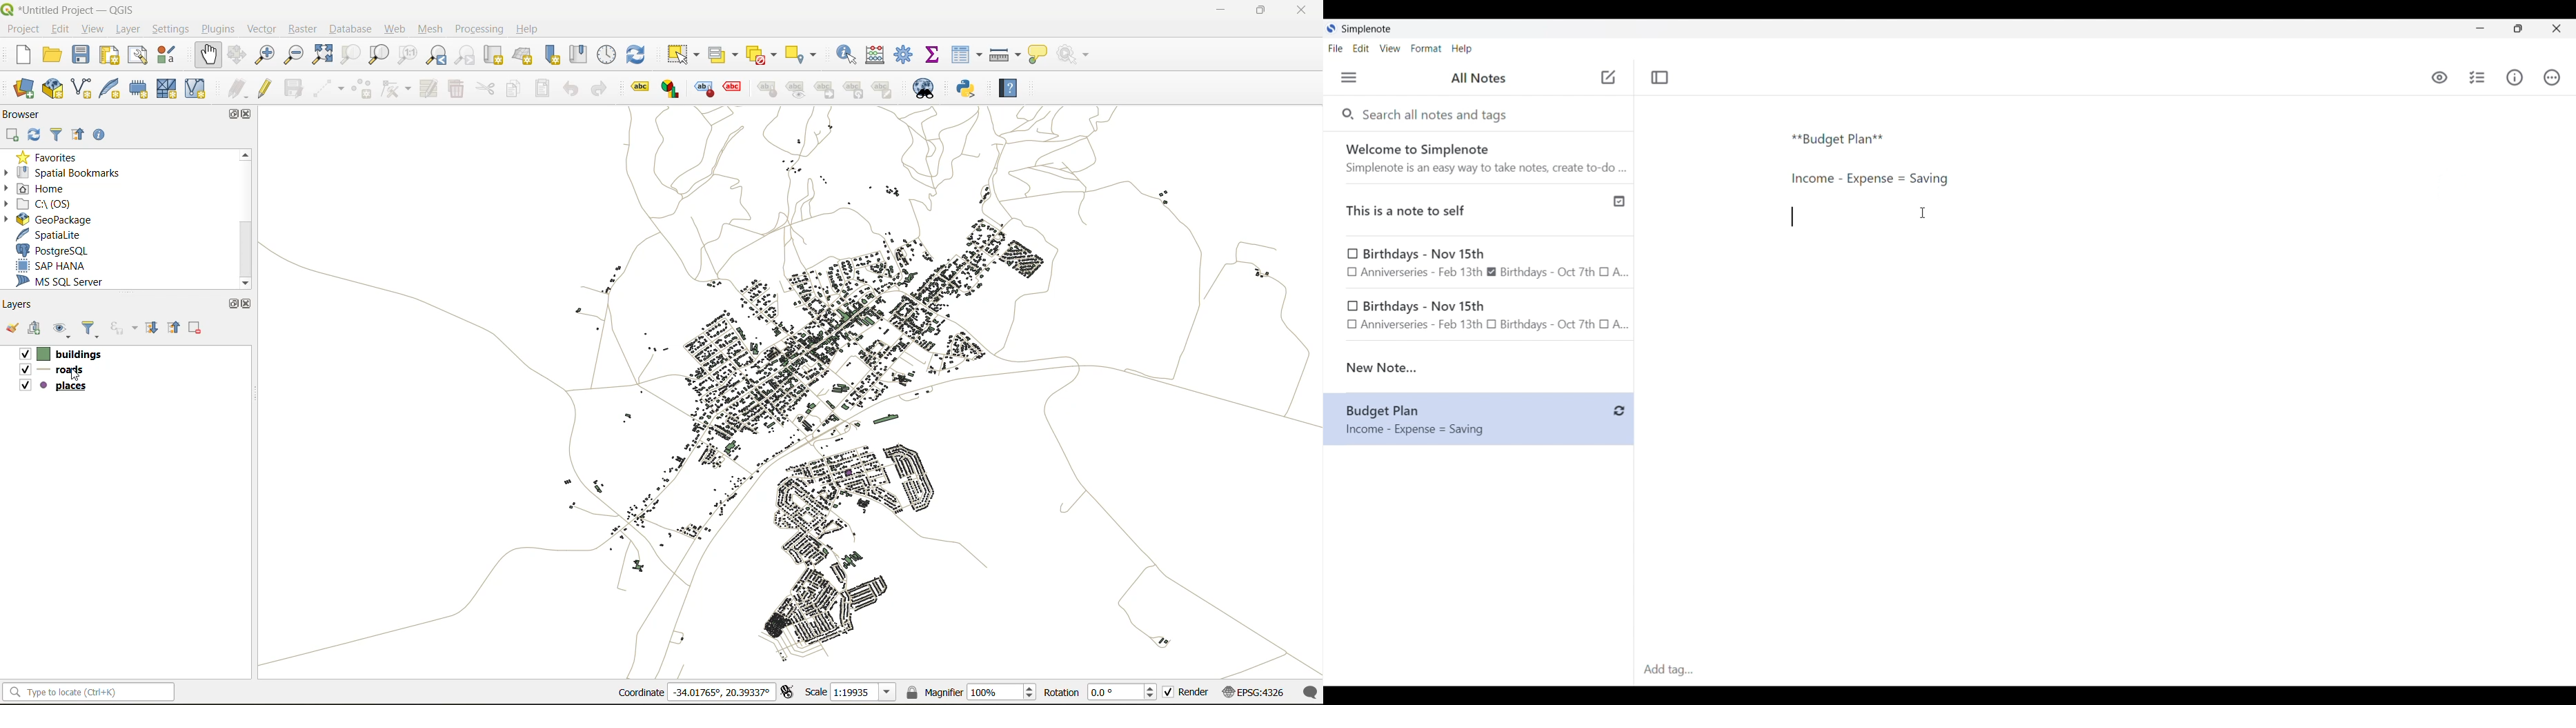  I want to click on maximize, so click(235, 113).